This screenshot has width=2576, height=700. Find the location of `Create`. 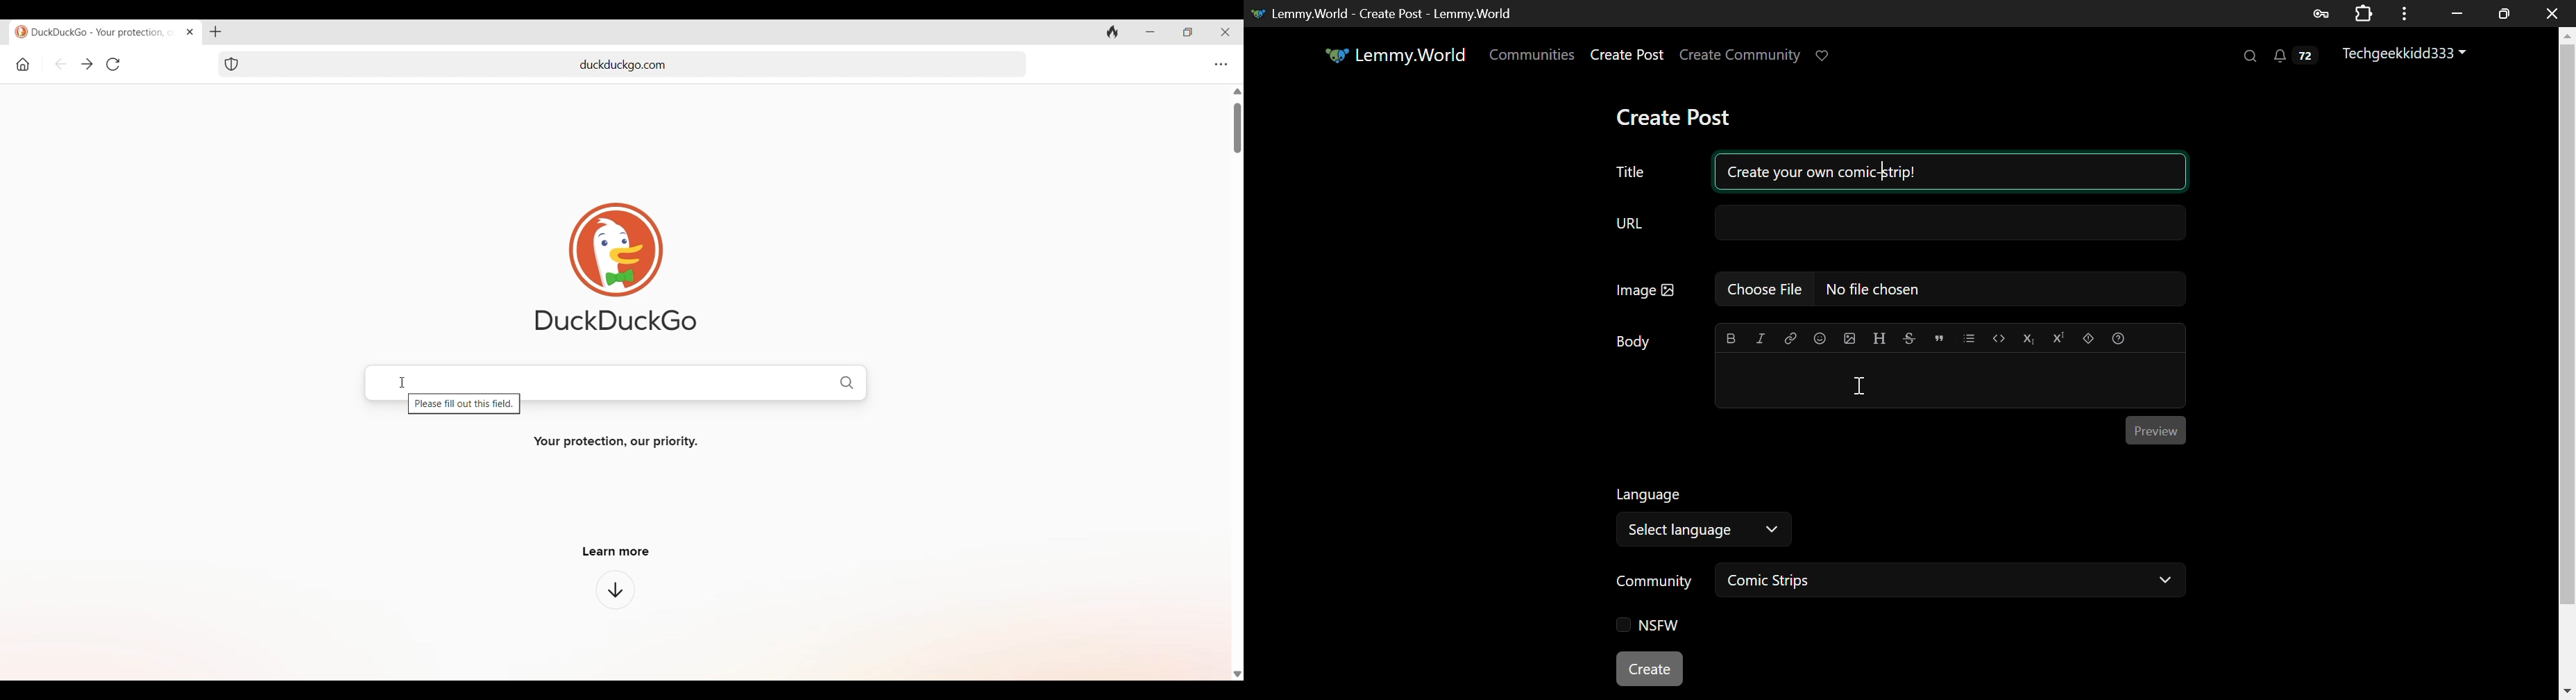

Create is located at coordinates (1651, 670).